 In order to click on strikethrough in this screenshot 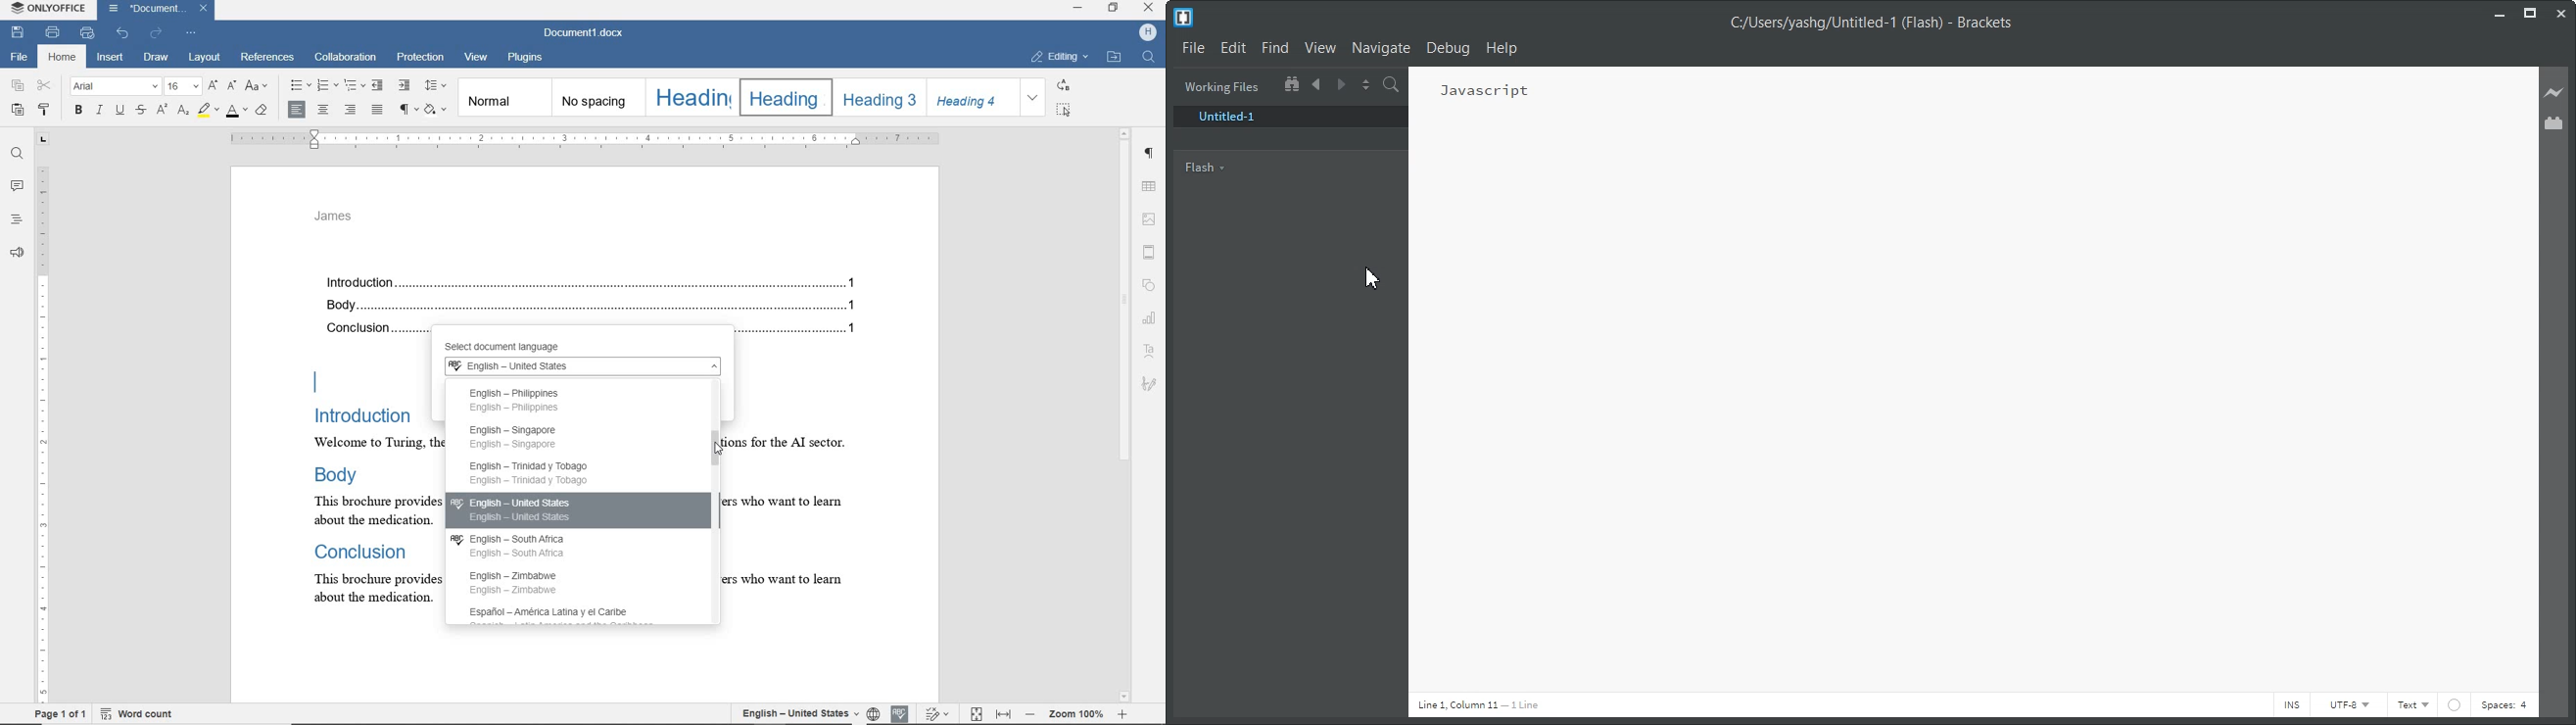, I will do `click(141, 111)`.